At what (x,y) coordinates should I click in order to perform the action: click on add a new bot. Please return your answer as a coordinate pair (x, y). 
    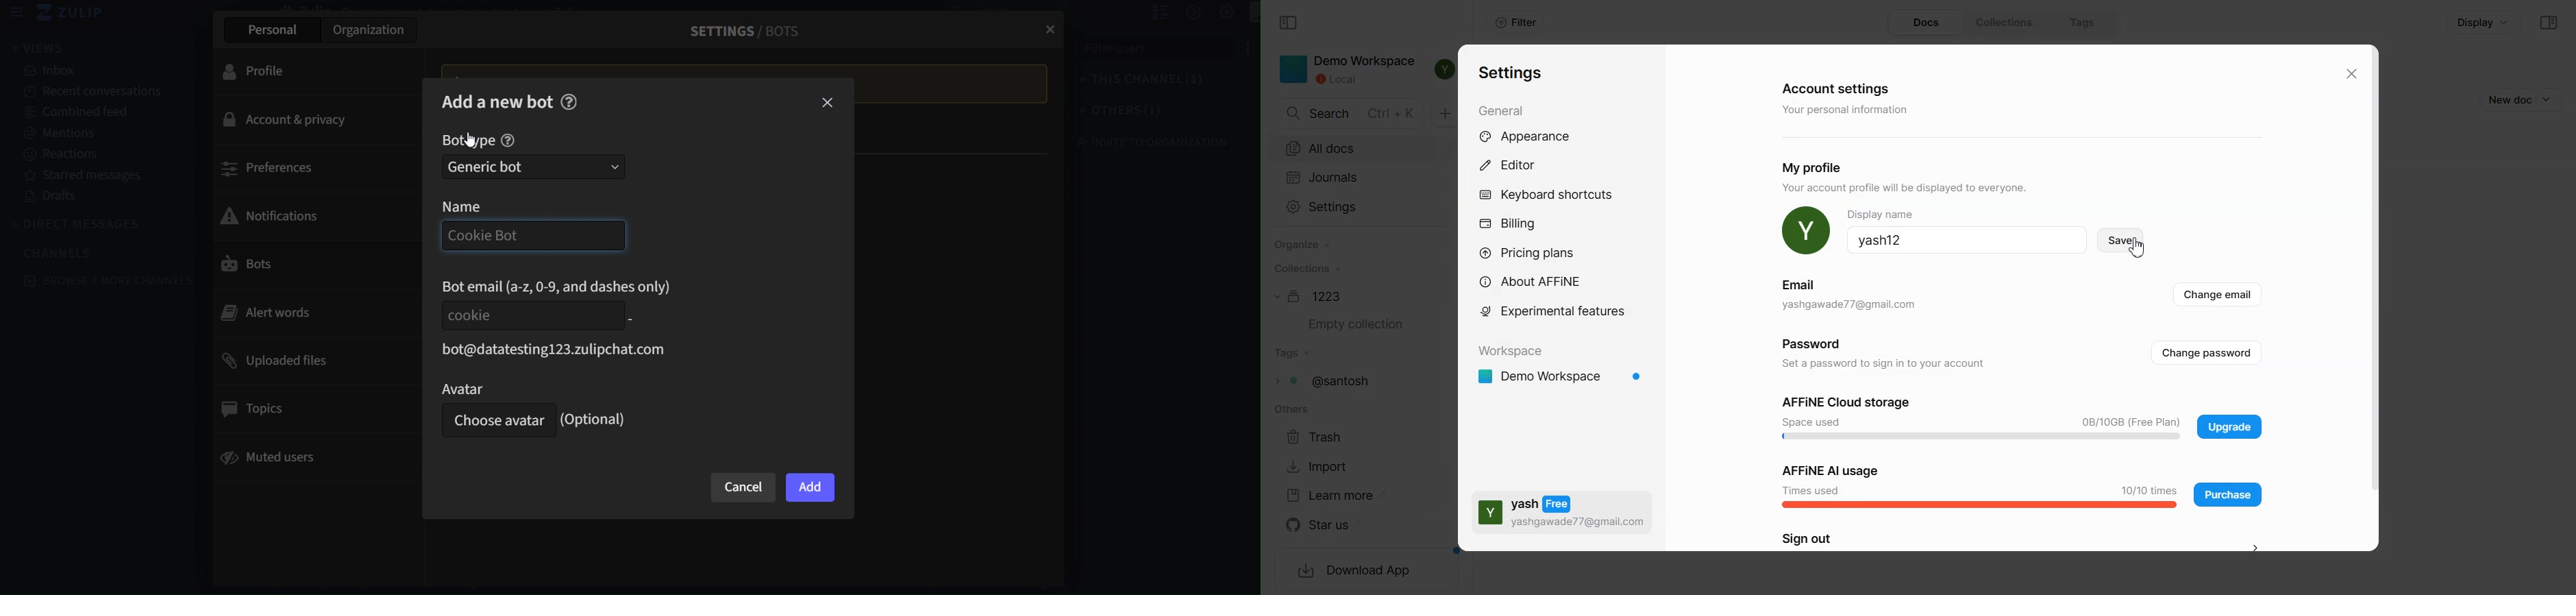
    Looking at the image, I should click on (498, 100).